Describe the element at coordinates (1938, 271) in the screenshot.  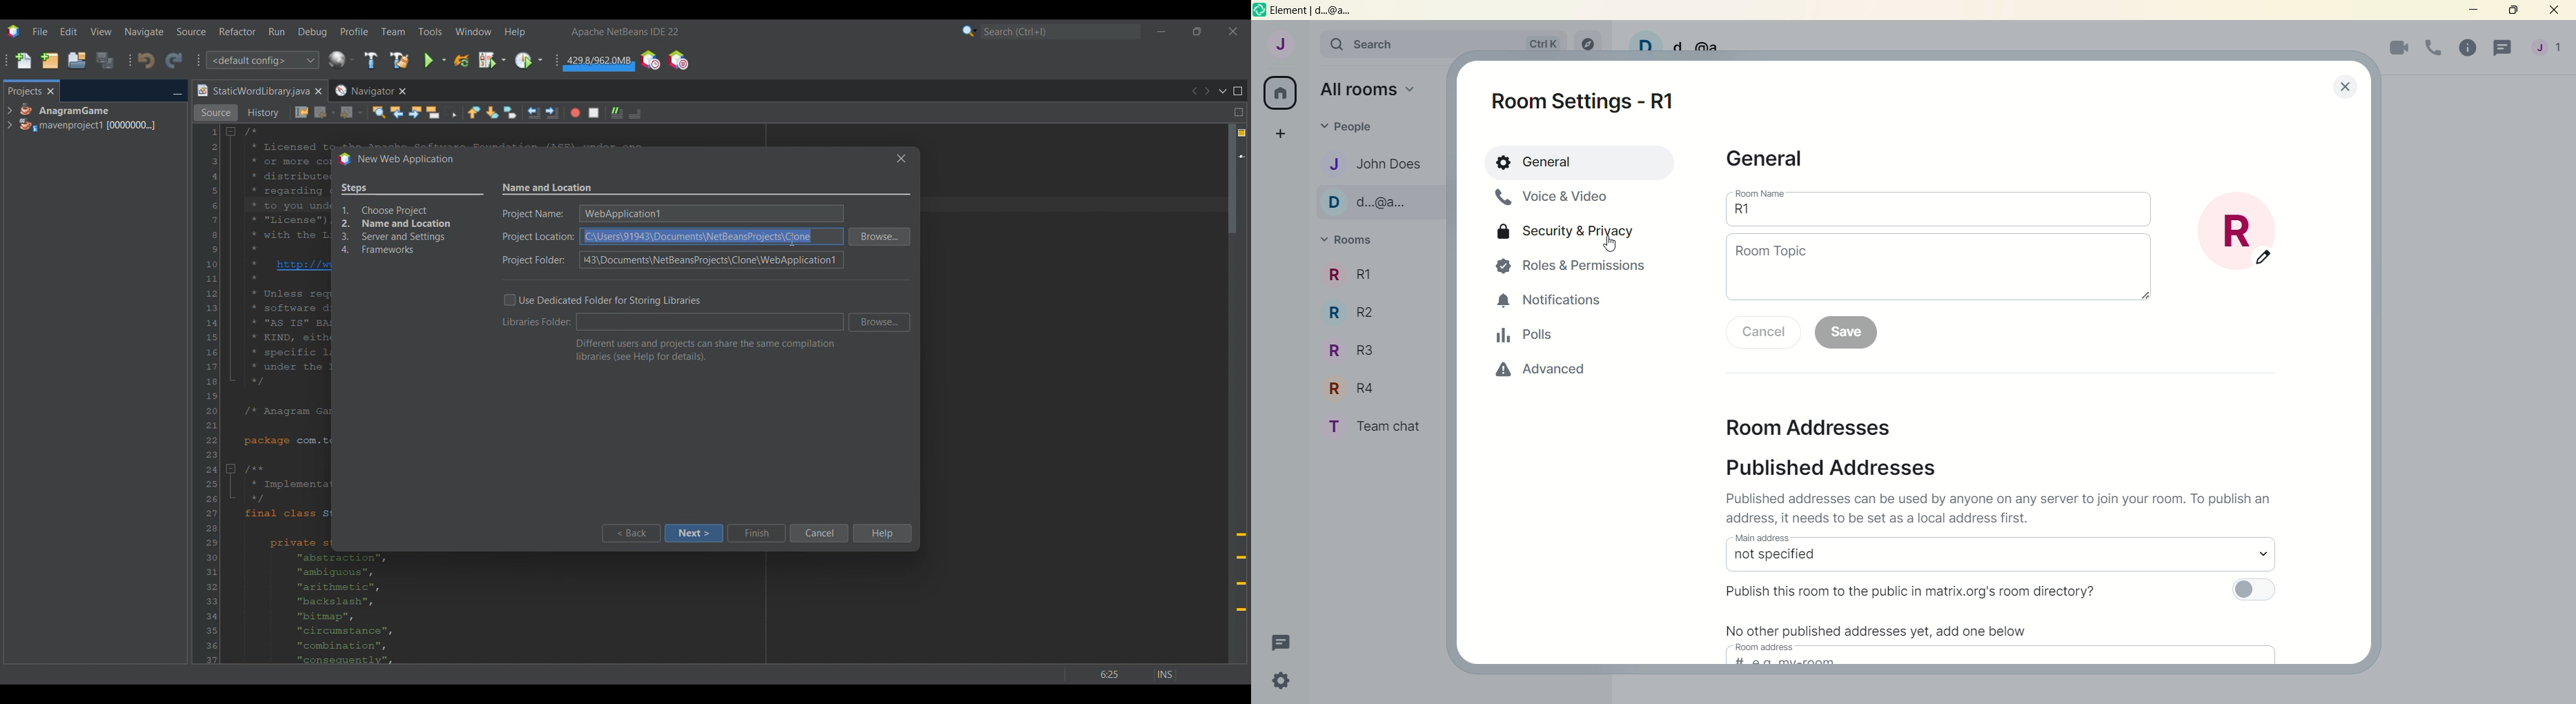
I see `room topic` at that location.